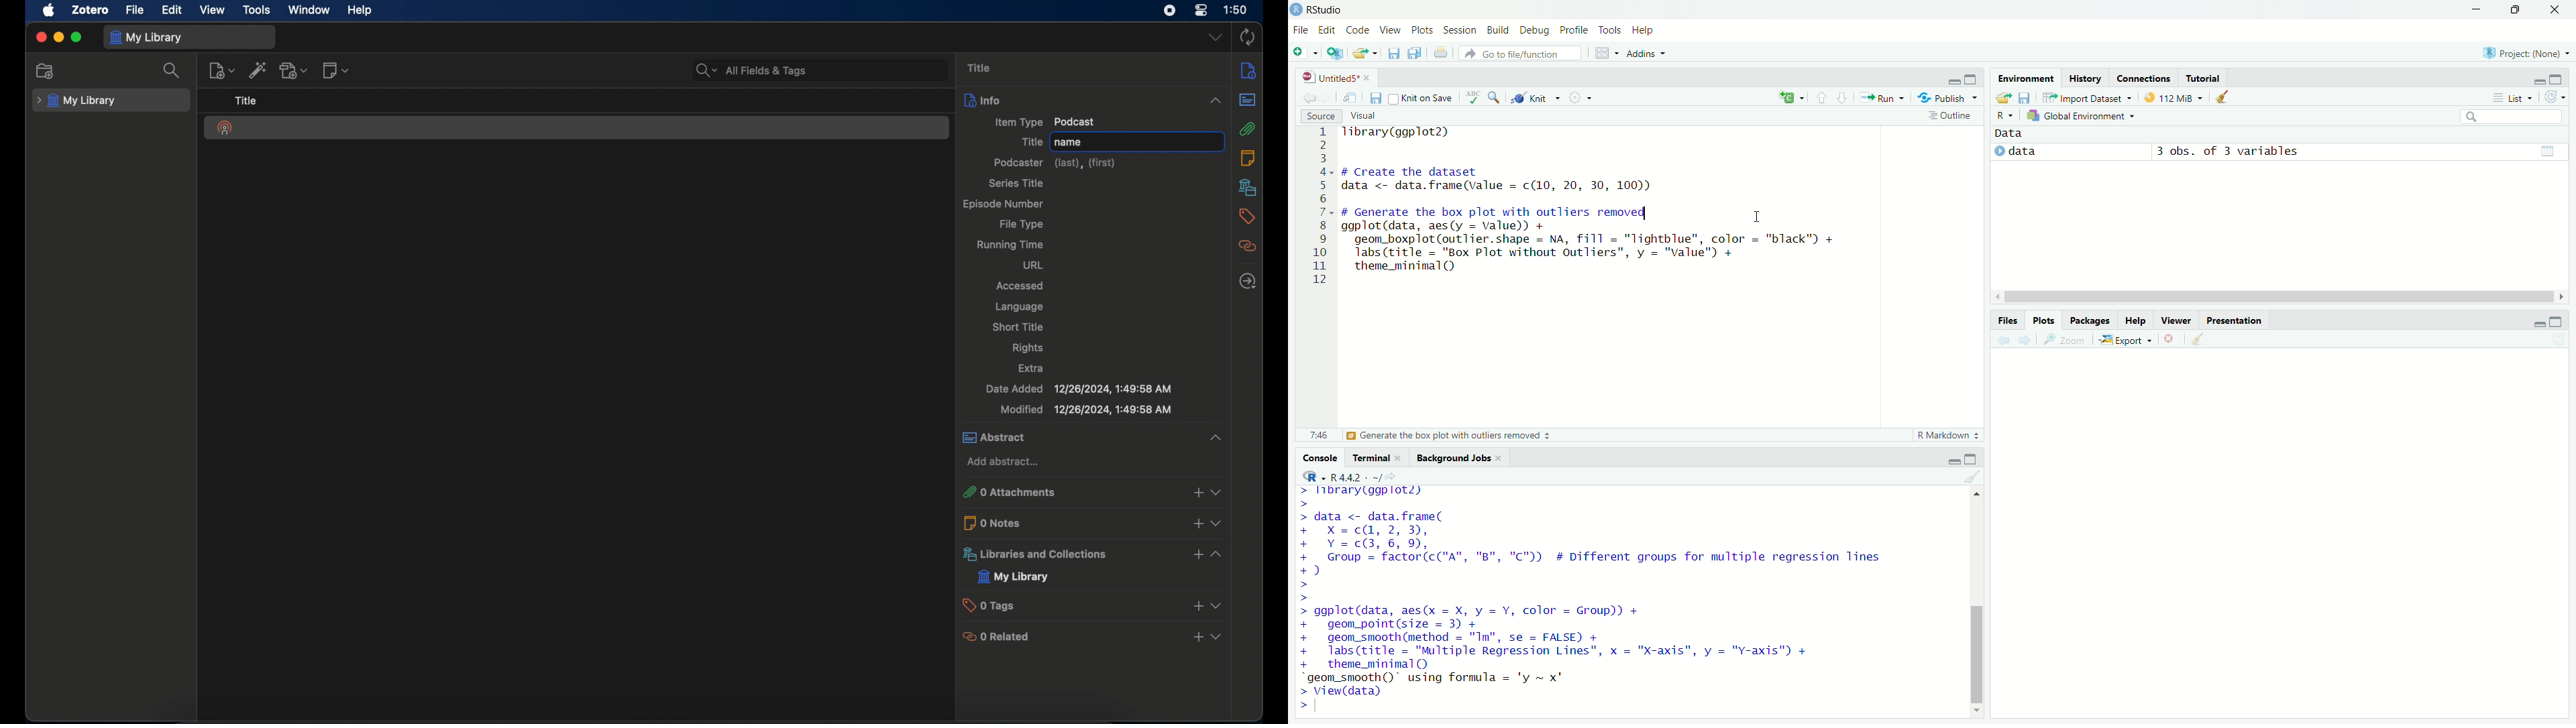 Image resolution: width=2576 pixels, height=728 pixels. What do you see at coordinates (1046, 122) in the screenshot?
I see `item type podcast` at bounding box center [1046, 122].